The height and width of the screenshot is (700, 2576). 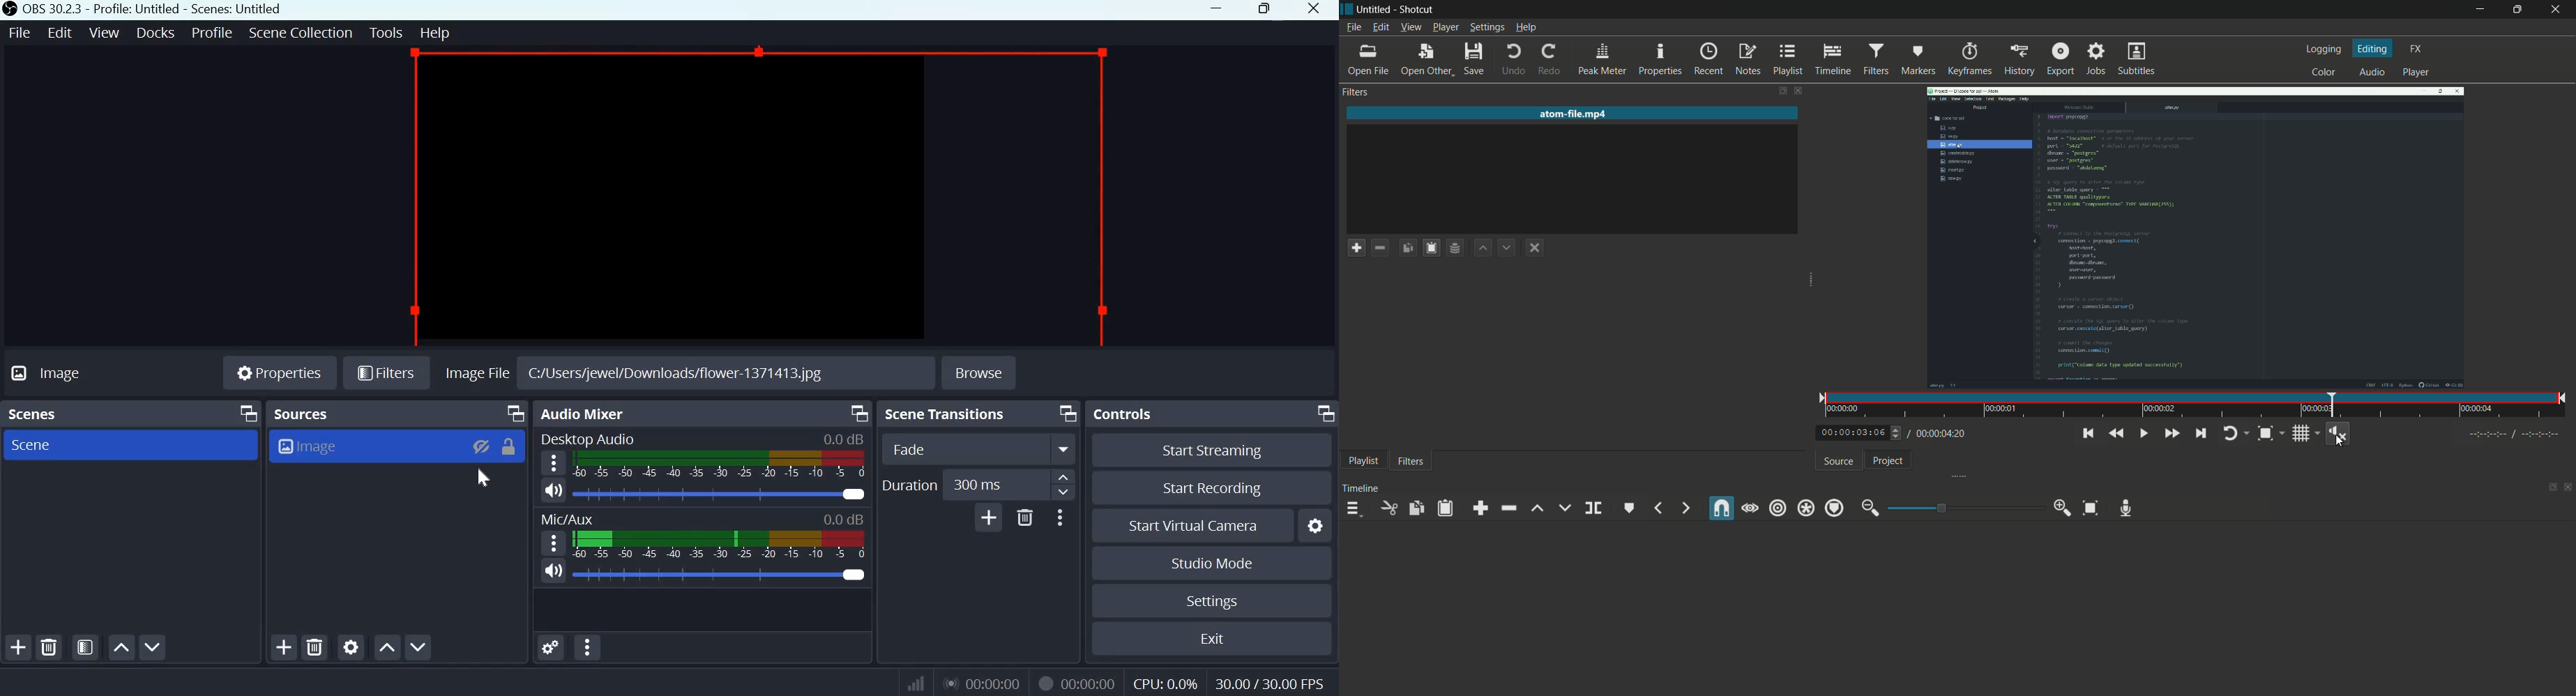 What do you see at coordinates (721, 575) in the screenshot?
I see `Audio Slider` at bounding box center [721, 575].